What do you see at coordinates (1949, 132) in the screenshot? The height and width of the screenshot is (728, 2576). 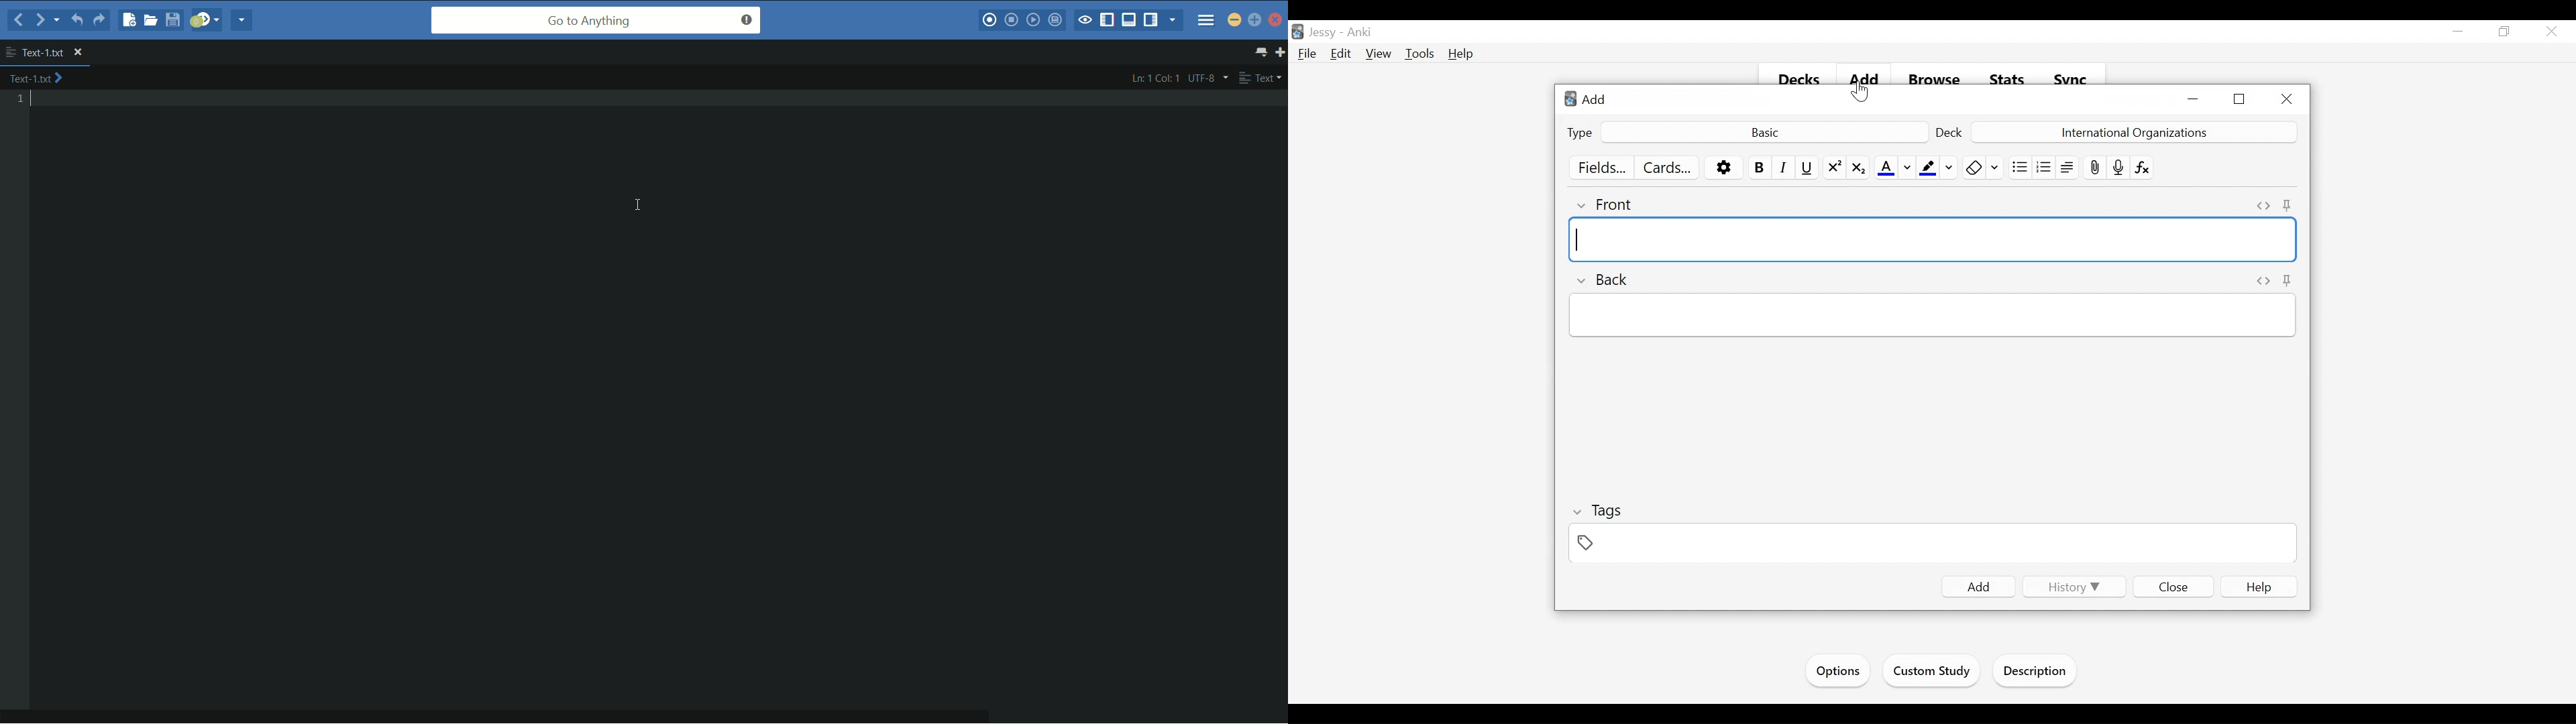 I see `Deck` at bounding box center [1949, 132].